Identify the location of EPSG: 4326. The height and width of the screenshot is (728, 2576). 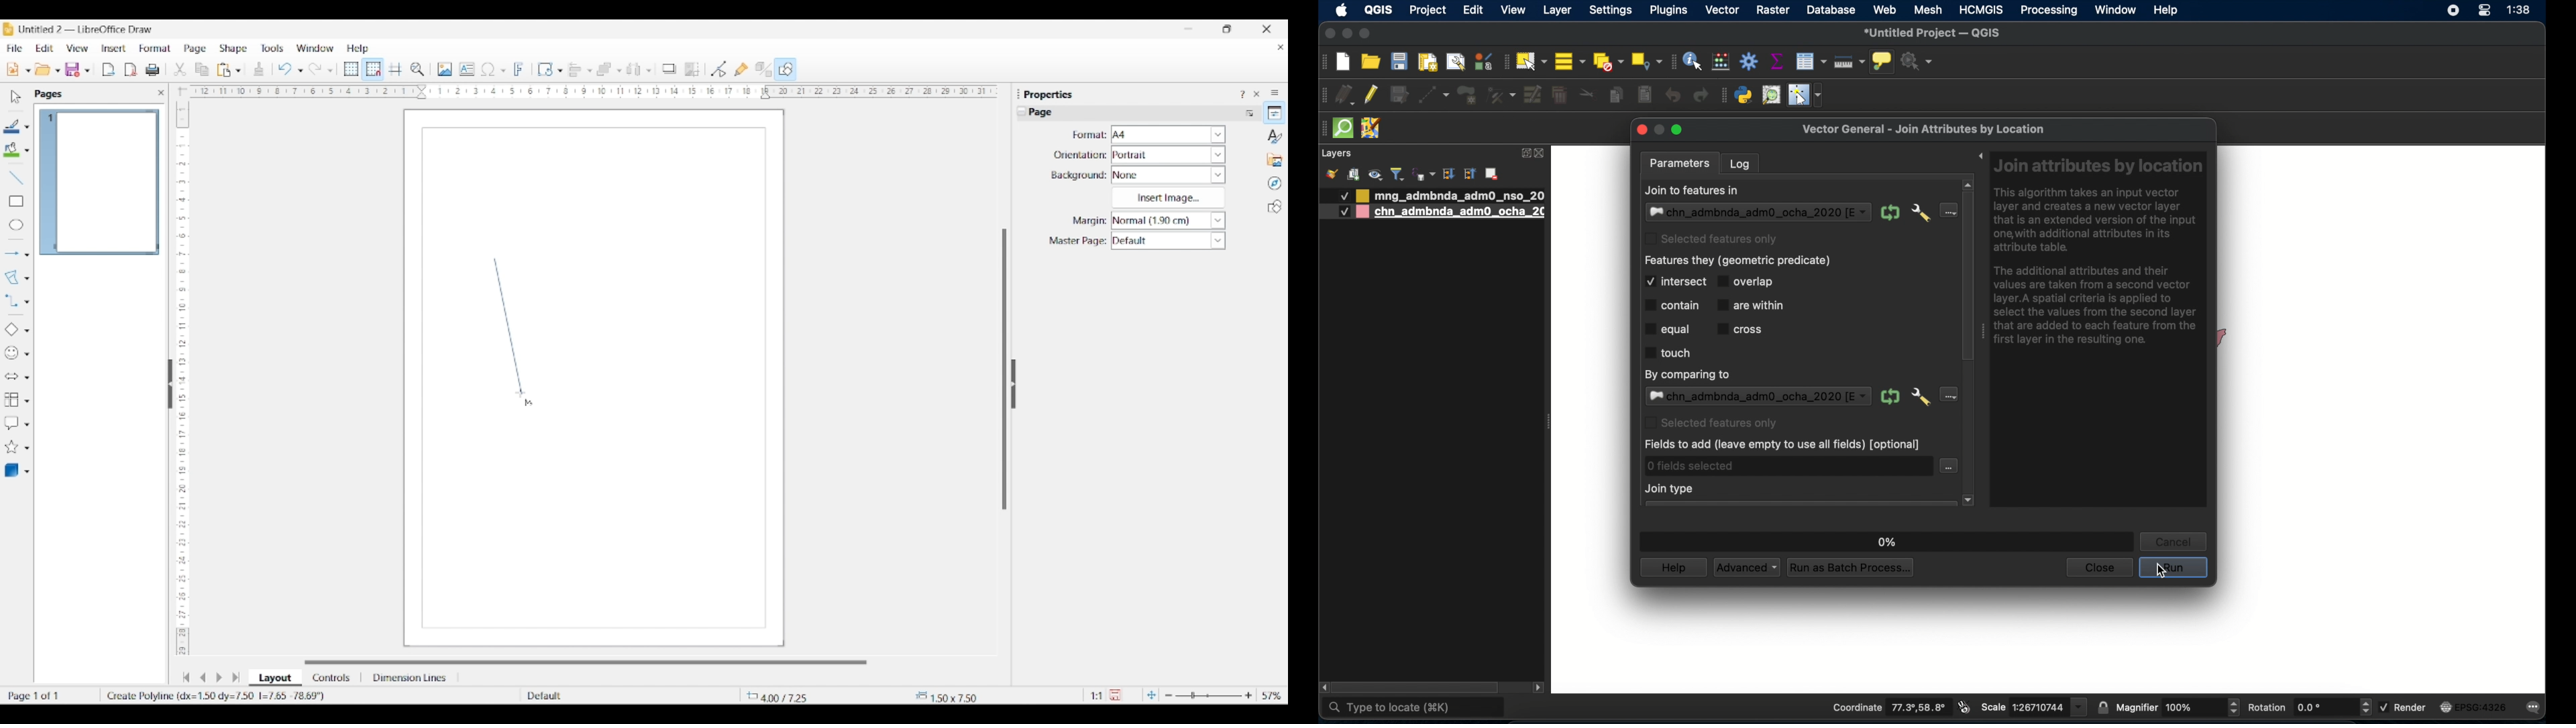
(2473, 707).